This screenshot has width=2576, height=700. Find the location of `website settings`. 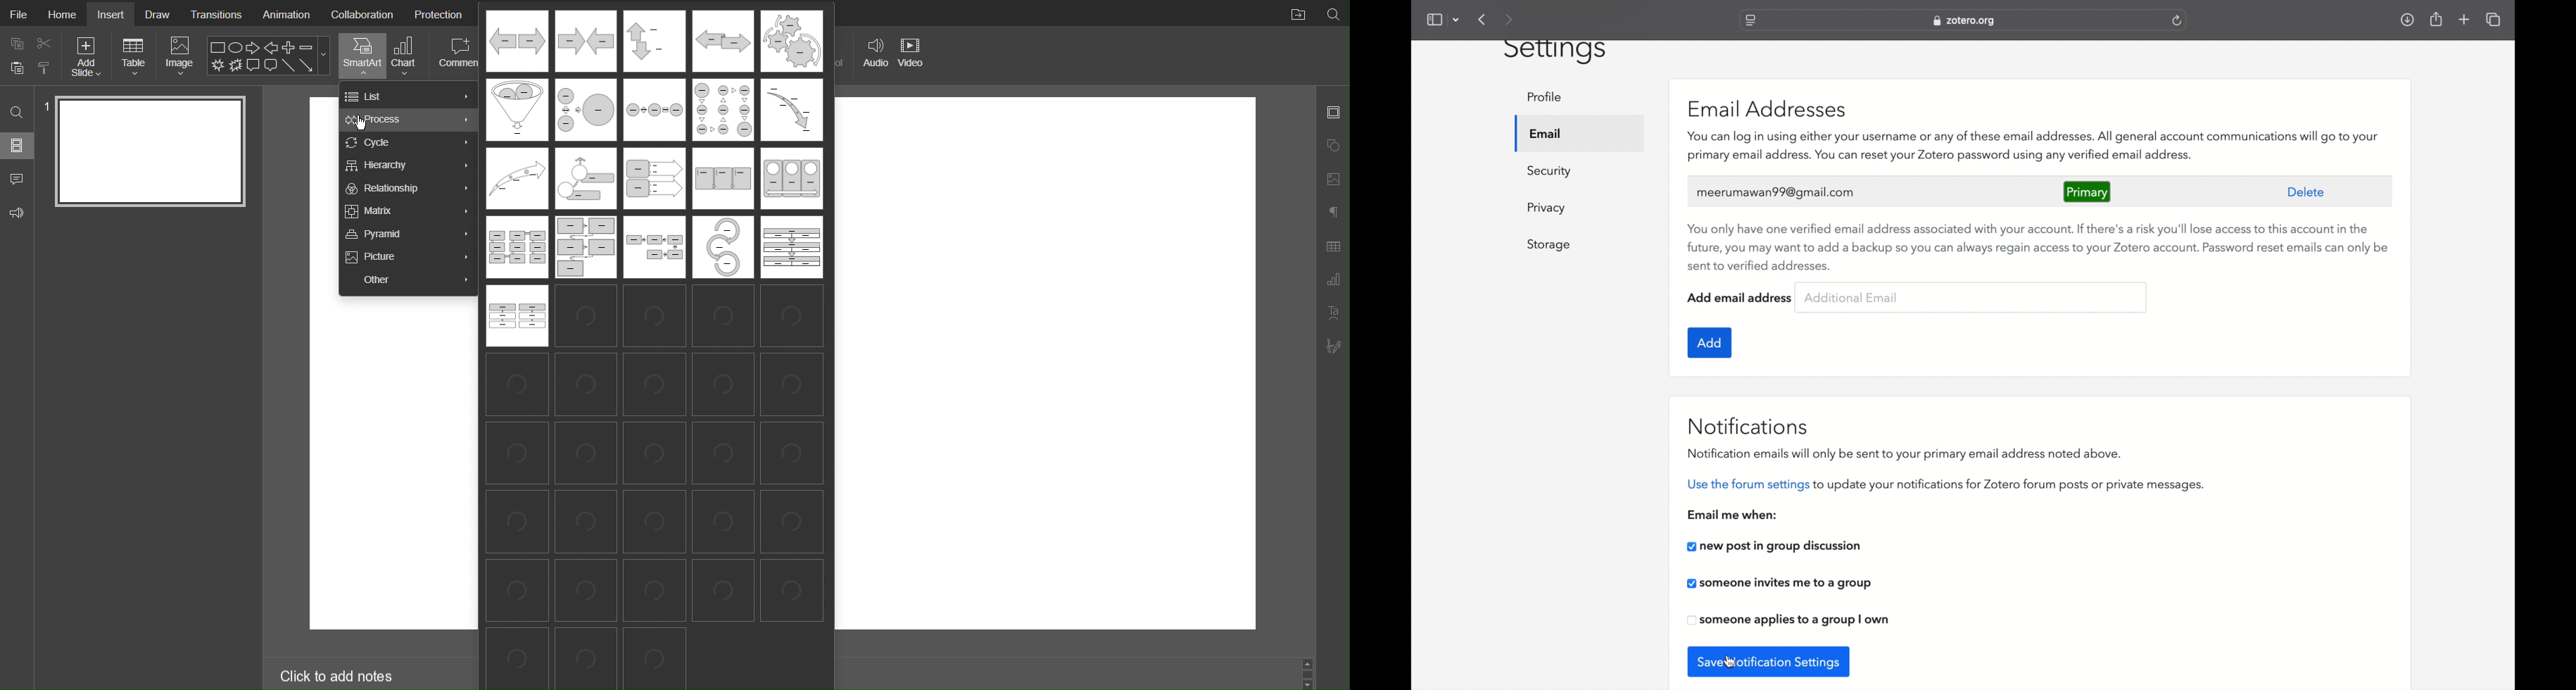

website settings is located at coordinates (1750, 20).